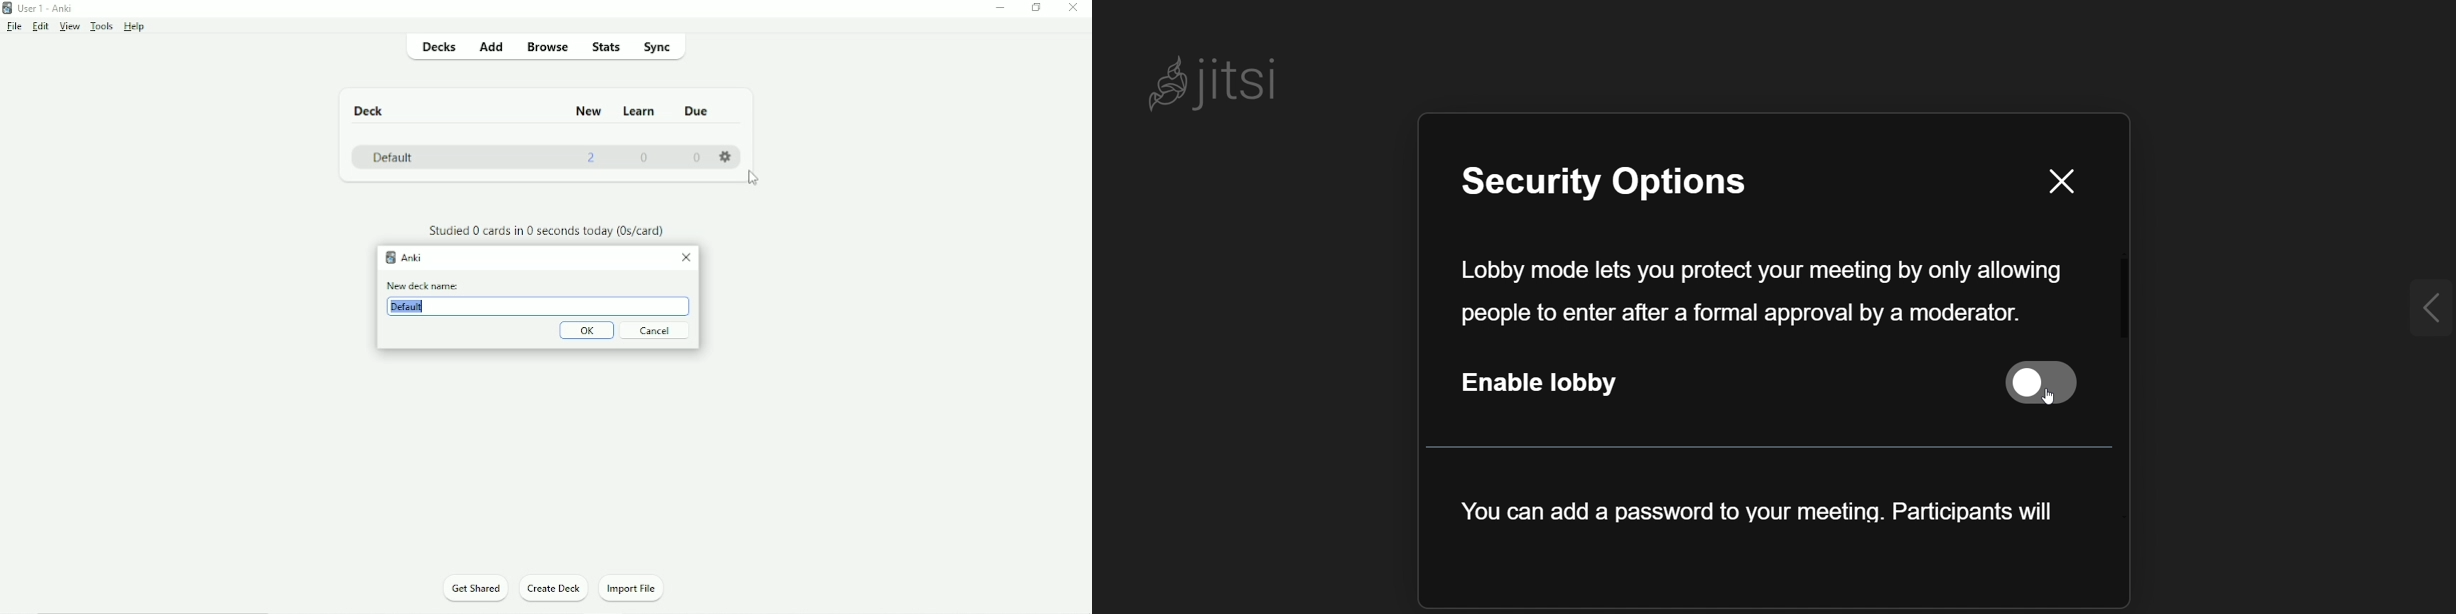  I want to click on Import File, so click(640, 588).